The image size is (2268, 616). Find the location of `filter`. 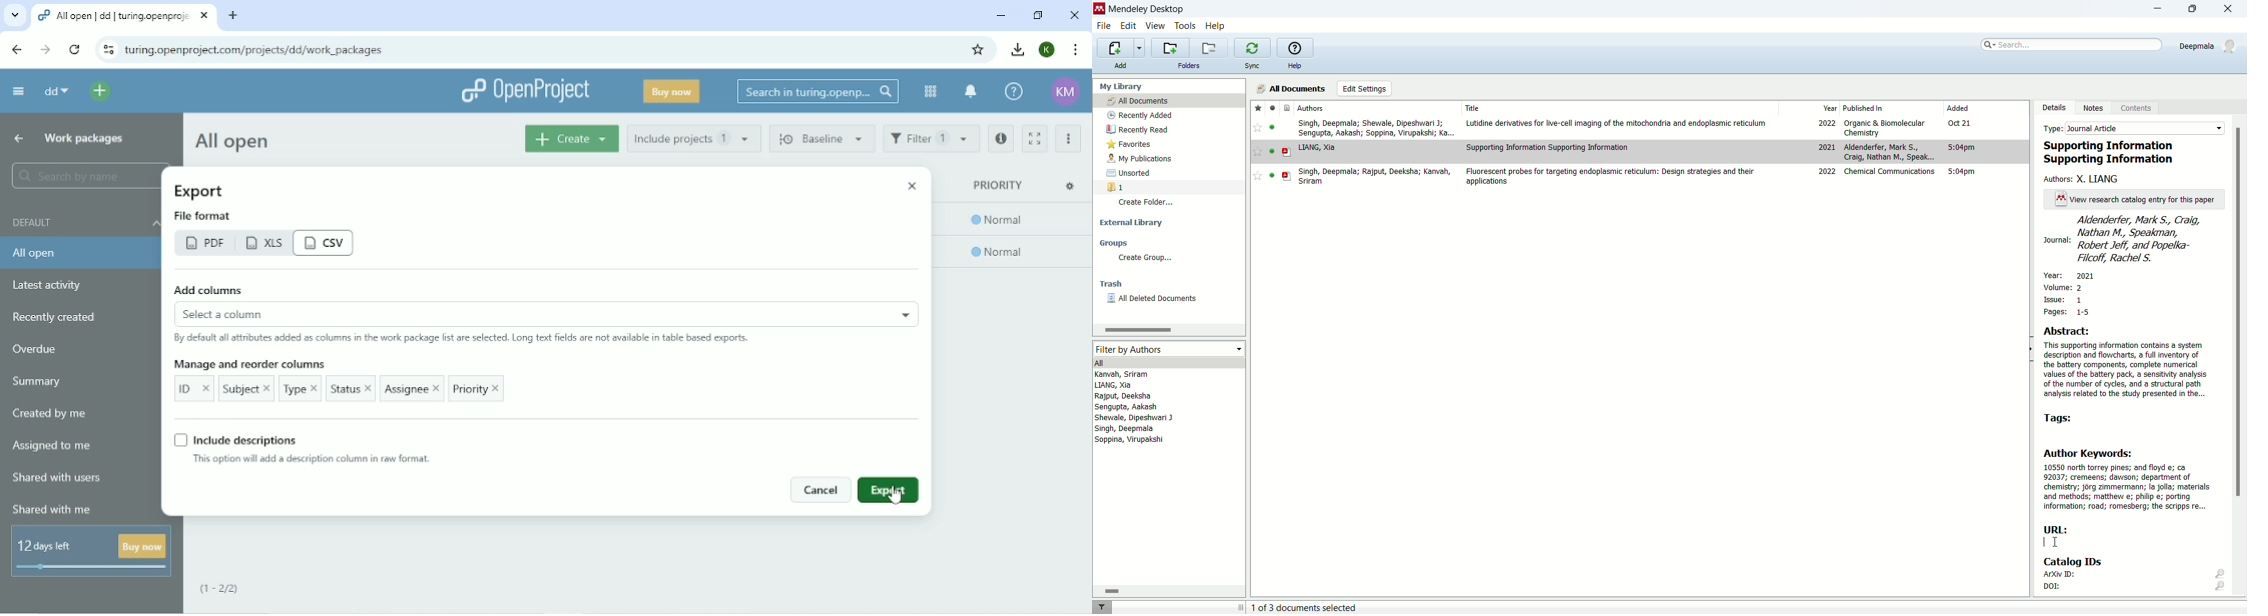

filter is located at coordinates (1105, 607).